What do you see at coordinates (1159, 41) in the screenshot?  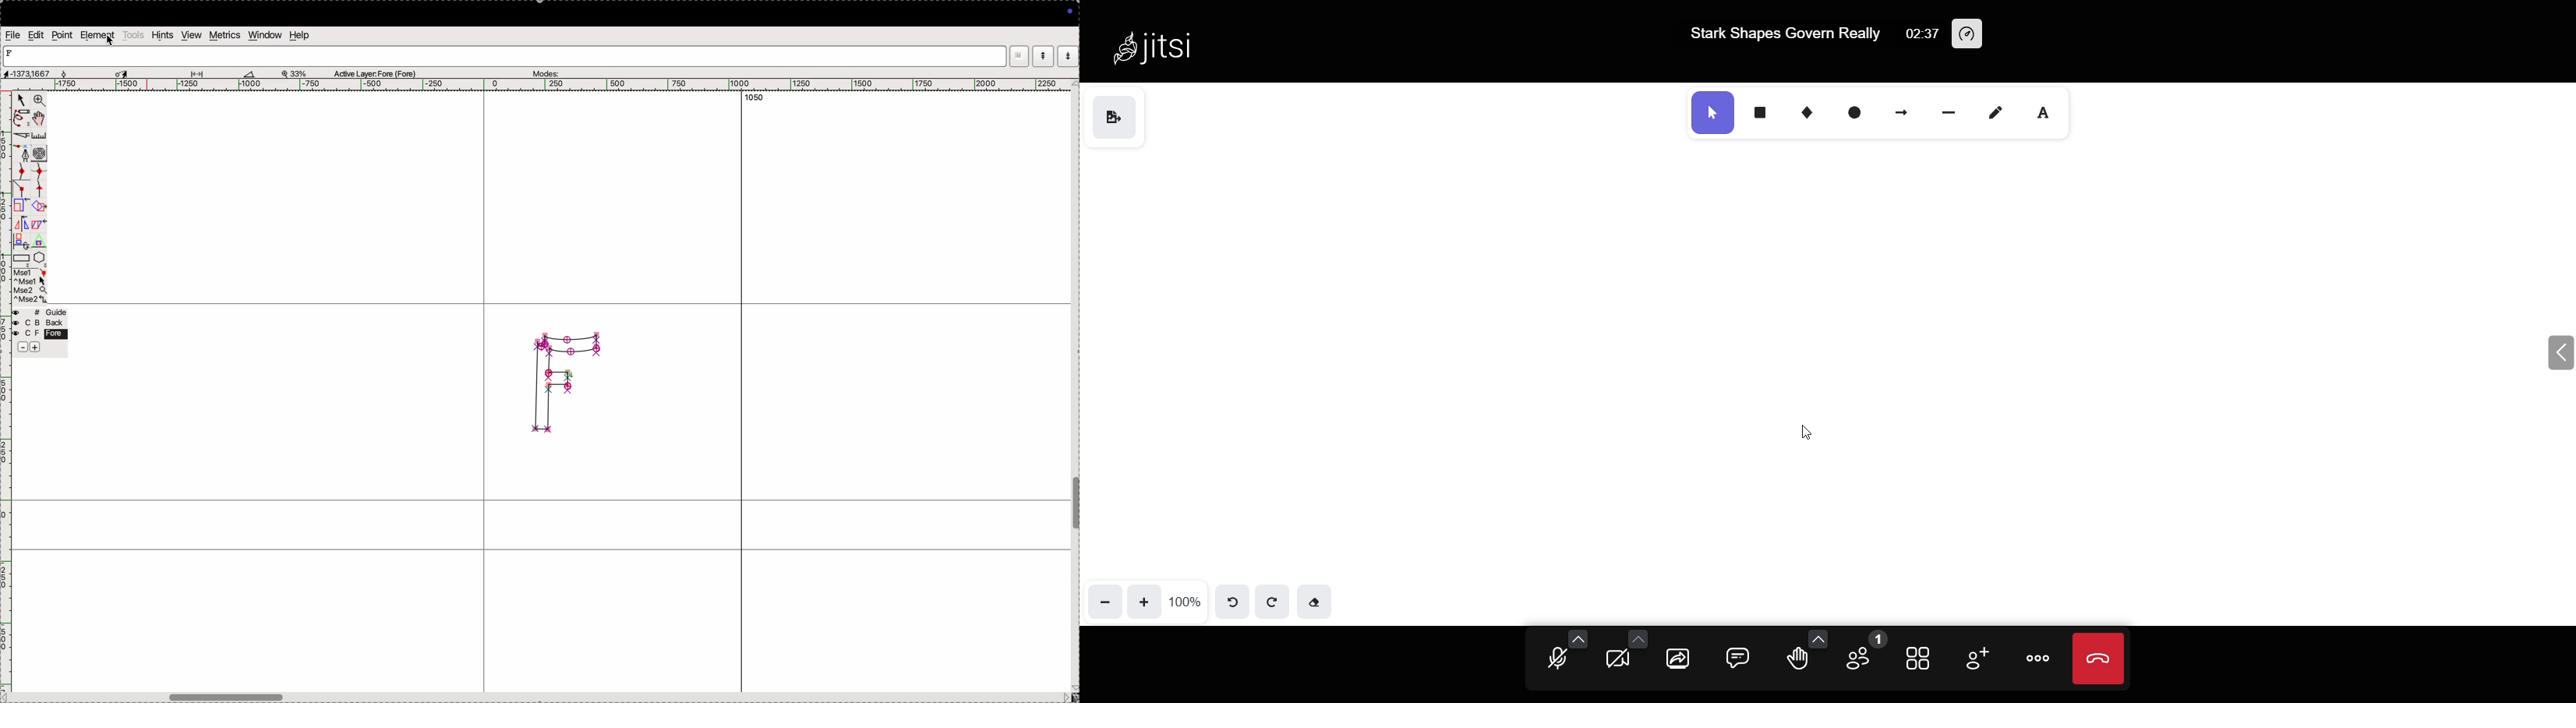 I see `Jitsi` at bounding box center [1159, 41].